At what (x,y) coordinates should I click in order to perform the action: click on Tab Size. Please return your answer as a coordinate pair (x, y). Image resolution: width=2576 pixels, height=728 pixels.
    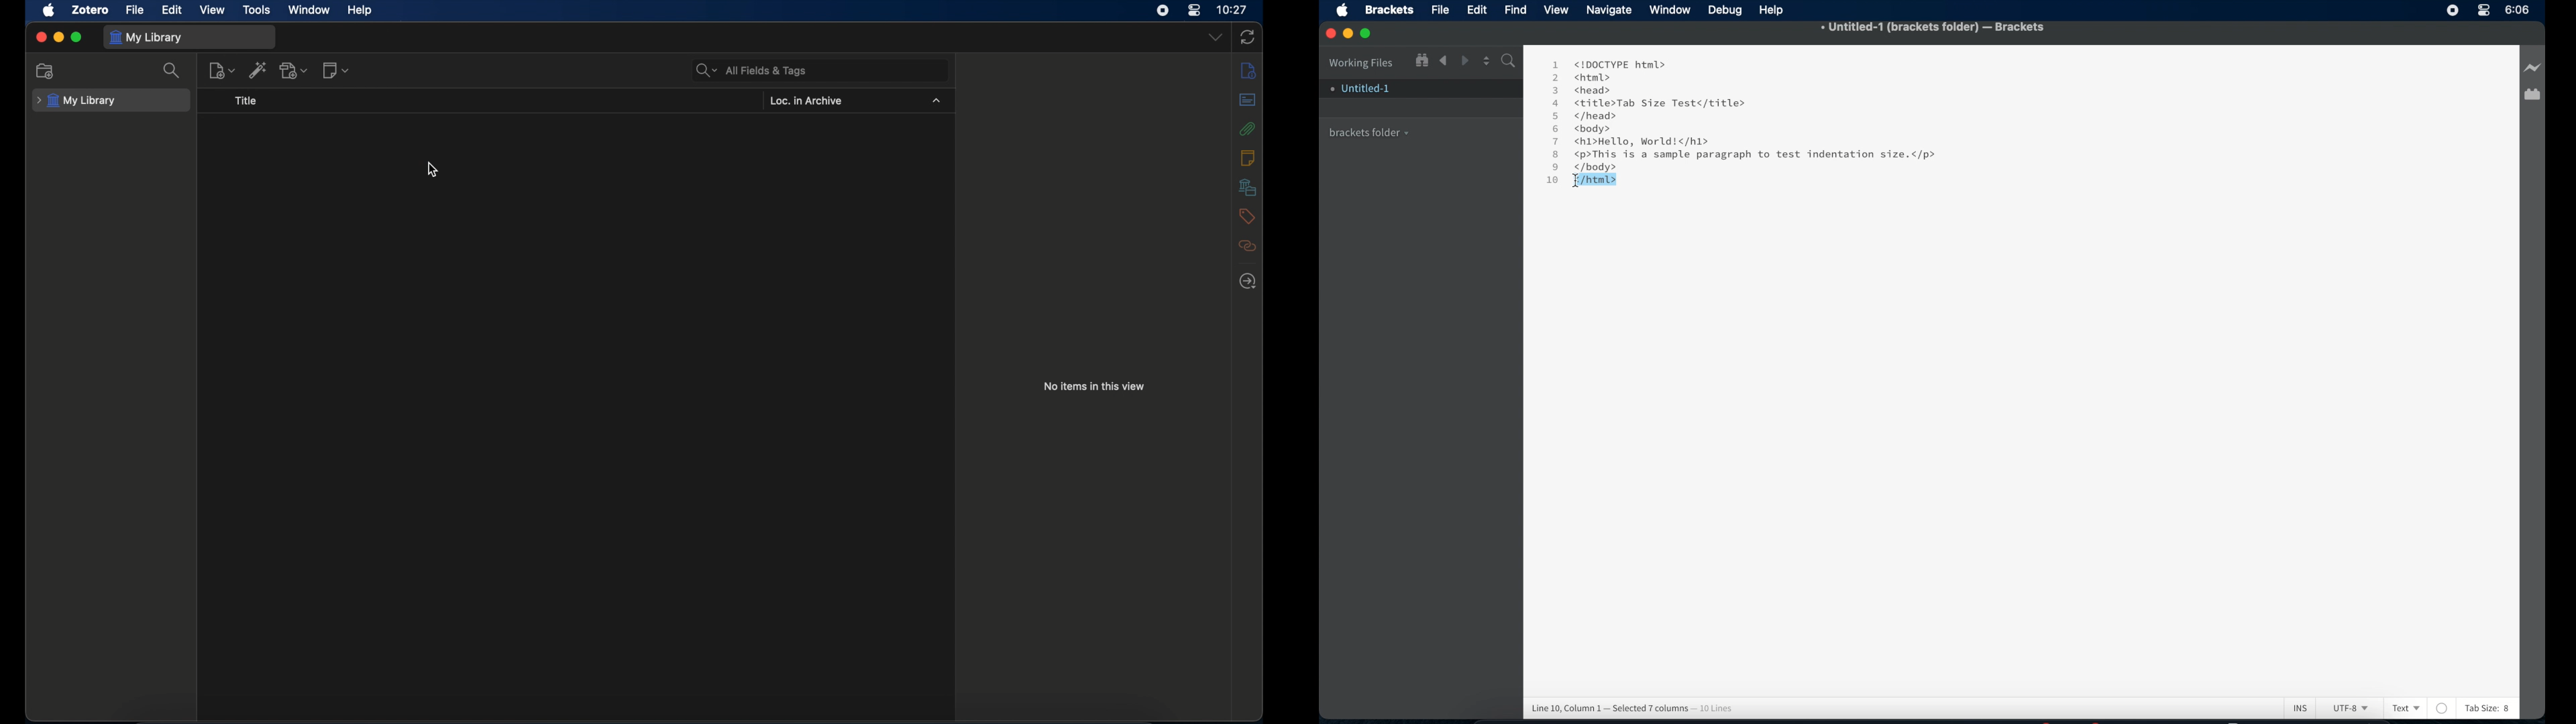
    Looking at the image, I should click on (2480, 708).